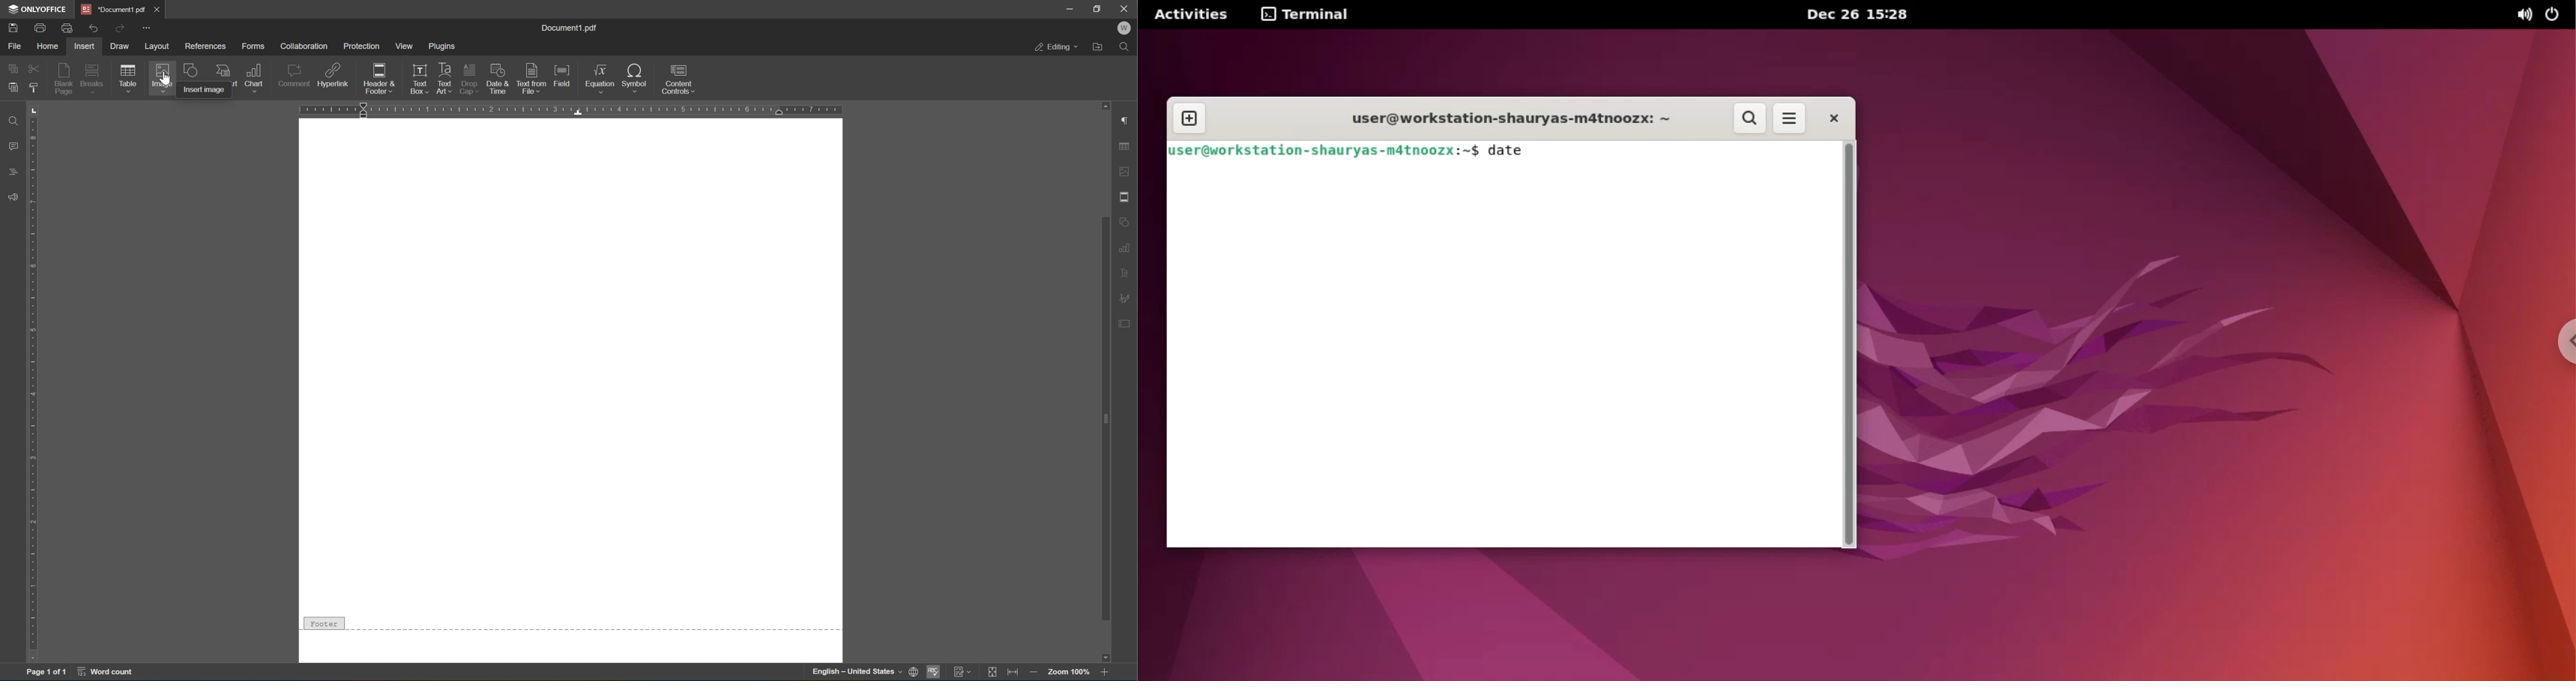 The image size is (2576, 700). Describe the element at coordinates (1127, 48) in the screenshot. I see `find` at that location.